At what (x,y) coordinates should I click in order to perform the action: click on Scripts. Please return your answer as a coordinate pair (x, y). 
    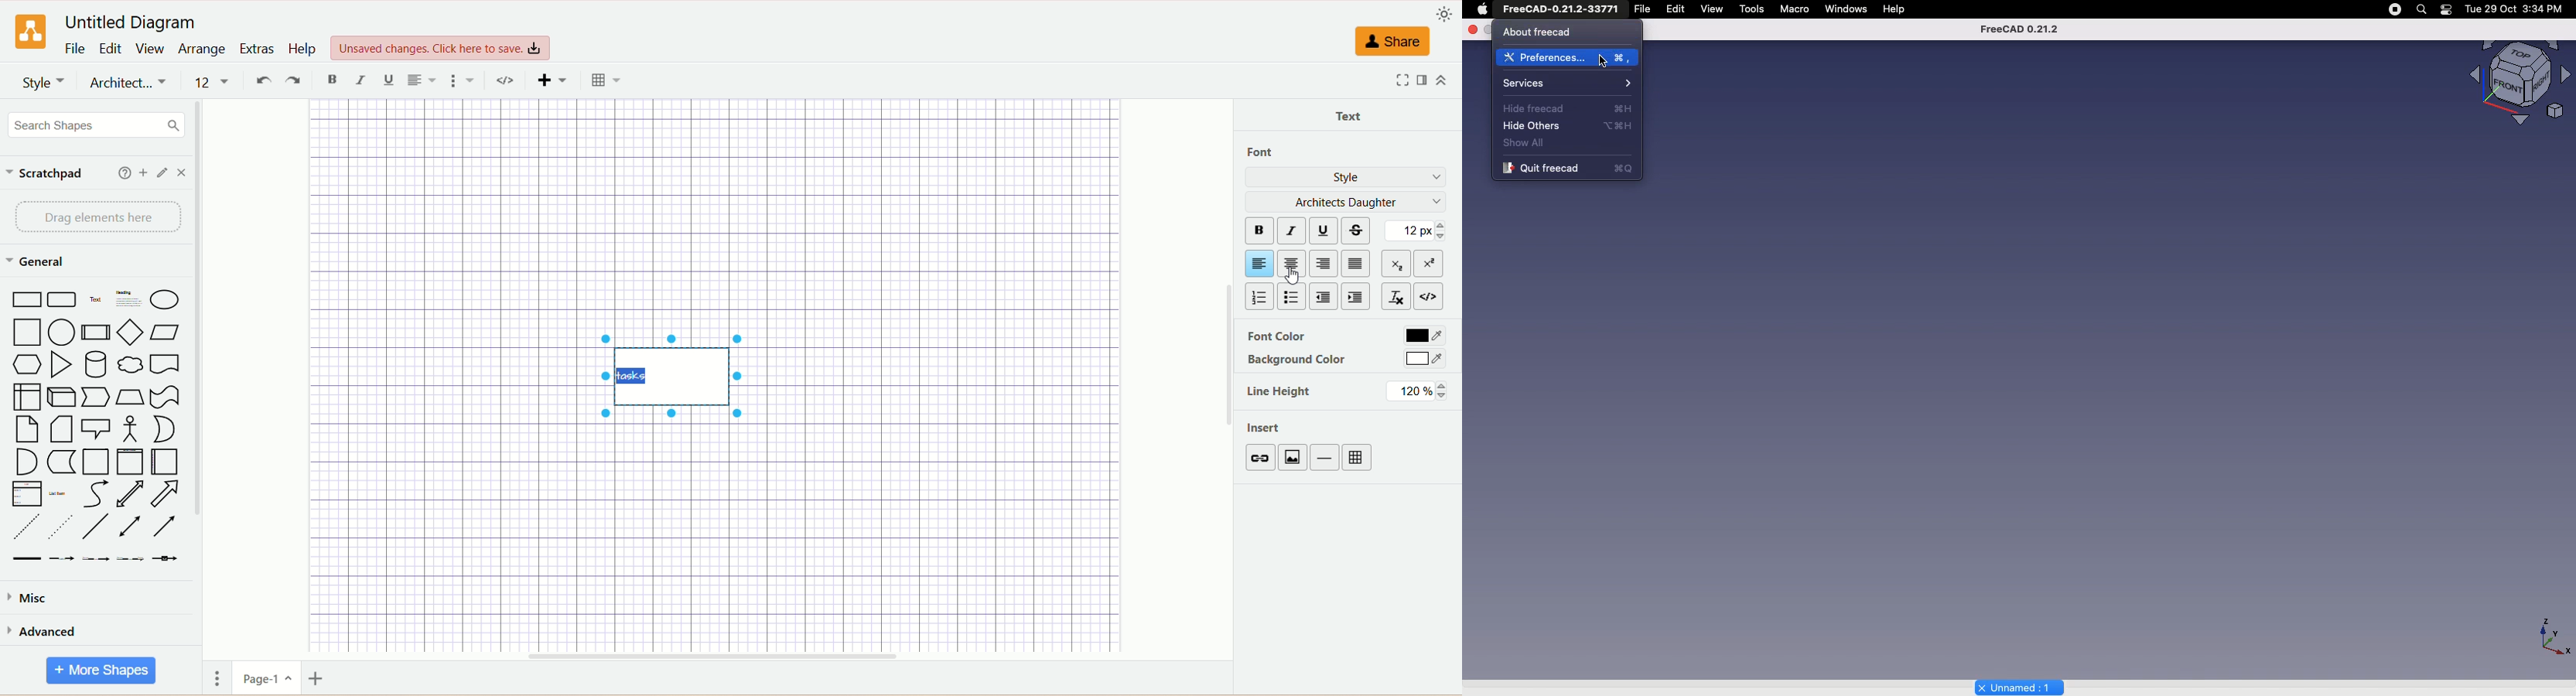
    Looking at the image, I should click on (509, 81).